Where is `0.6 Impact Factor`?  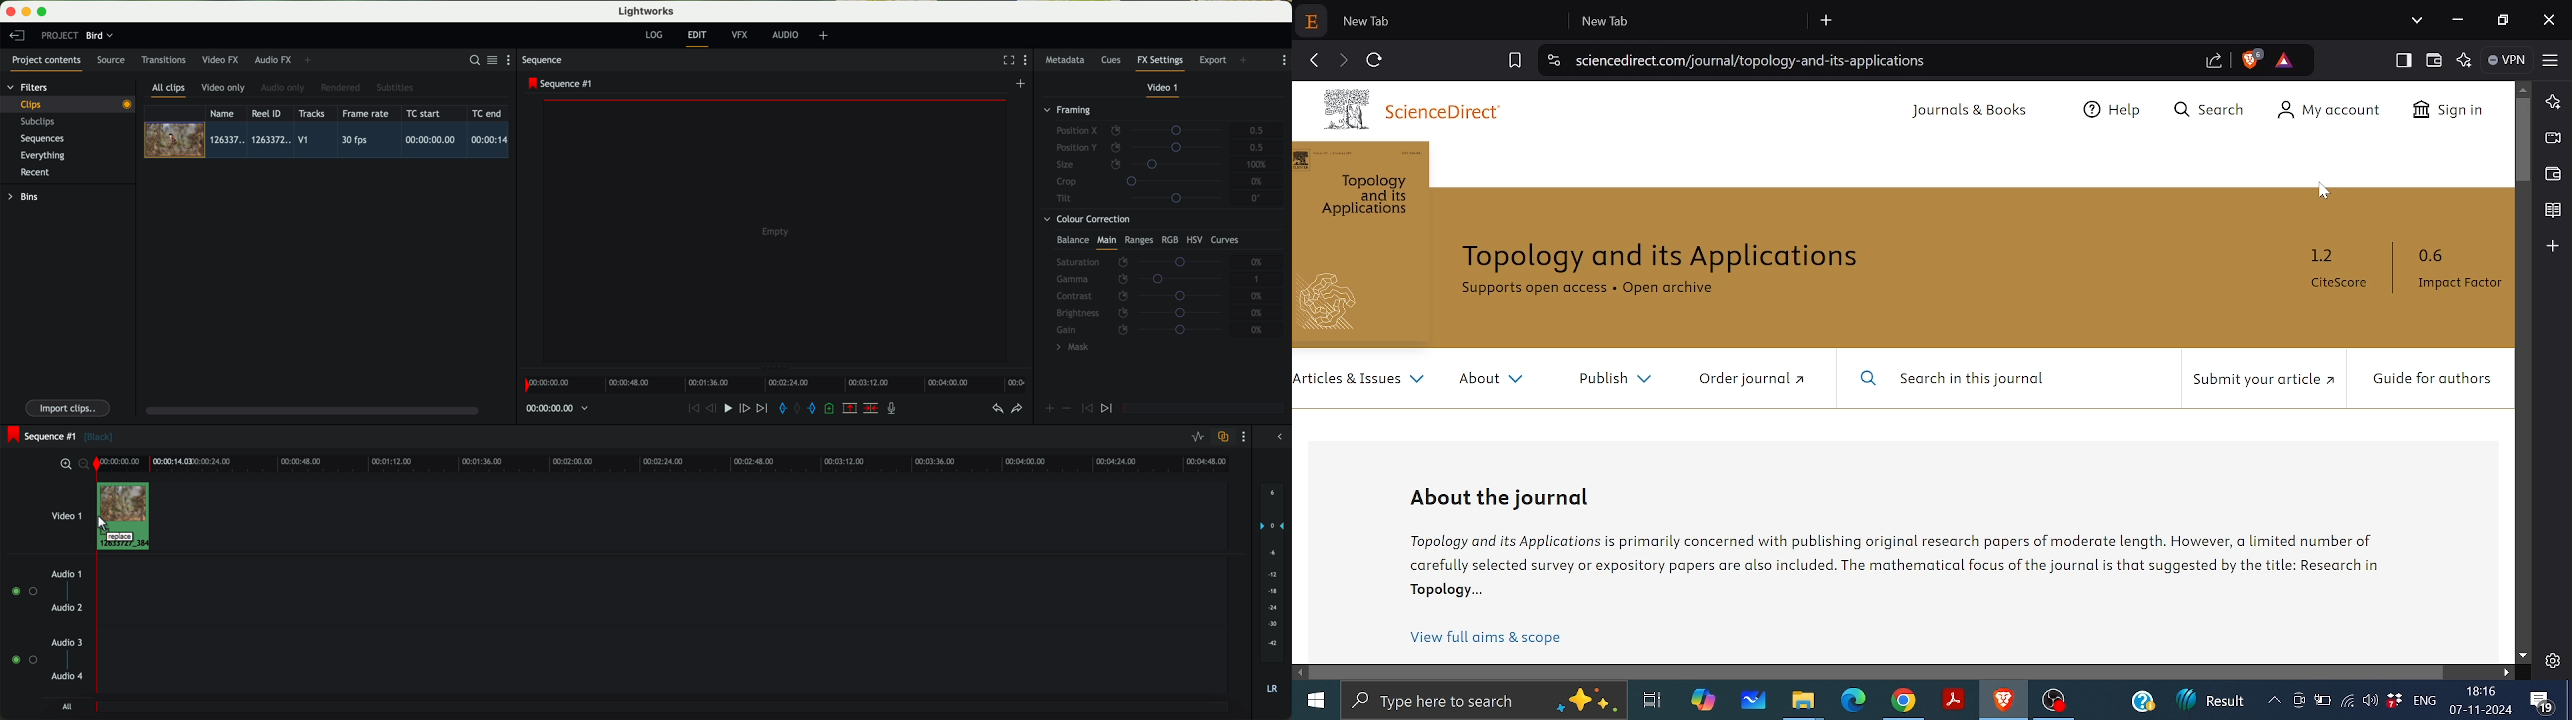
0.6 Impact Factor is located at coordinates (2457, 270).